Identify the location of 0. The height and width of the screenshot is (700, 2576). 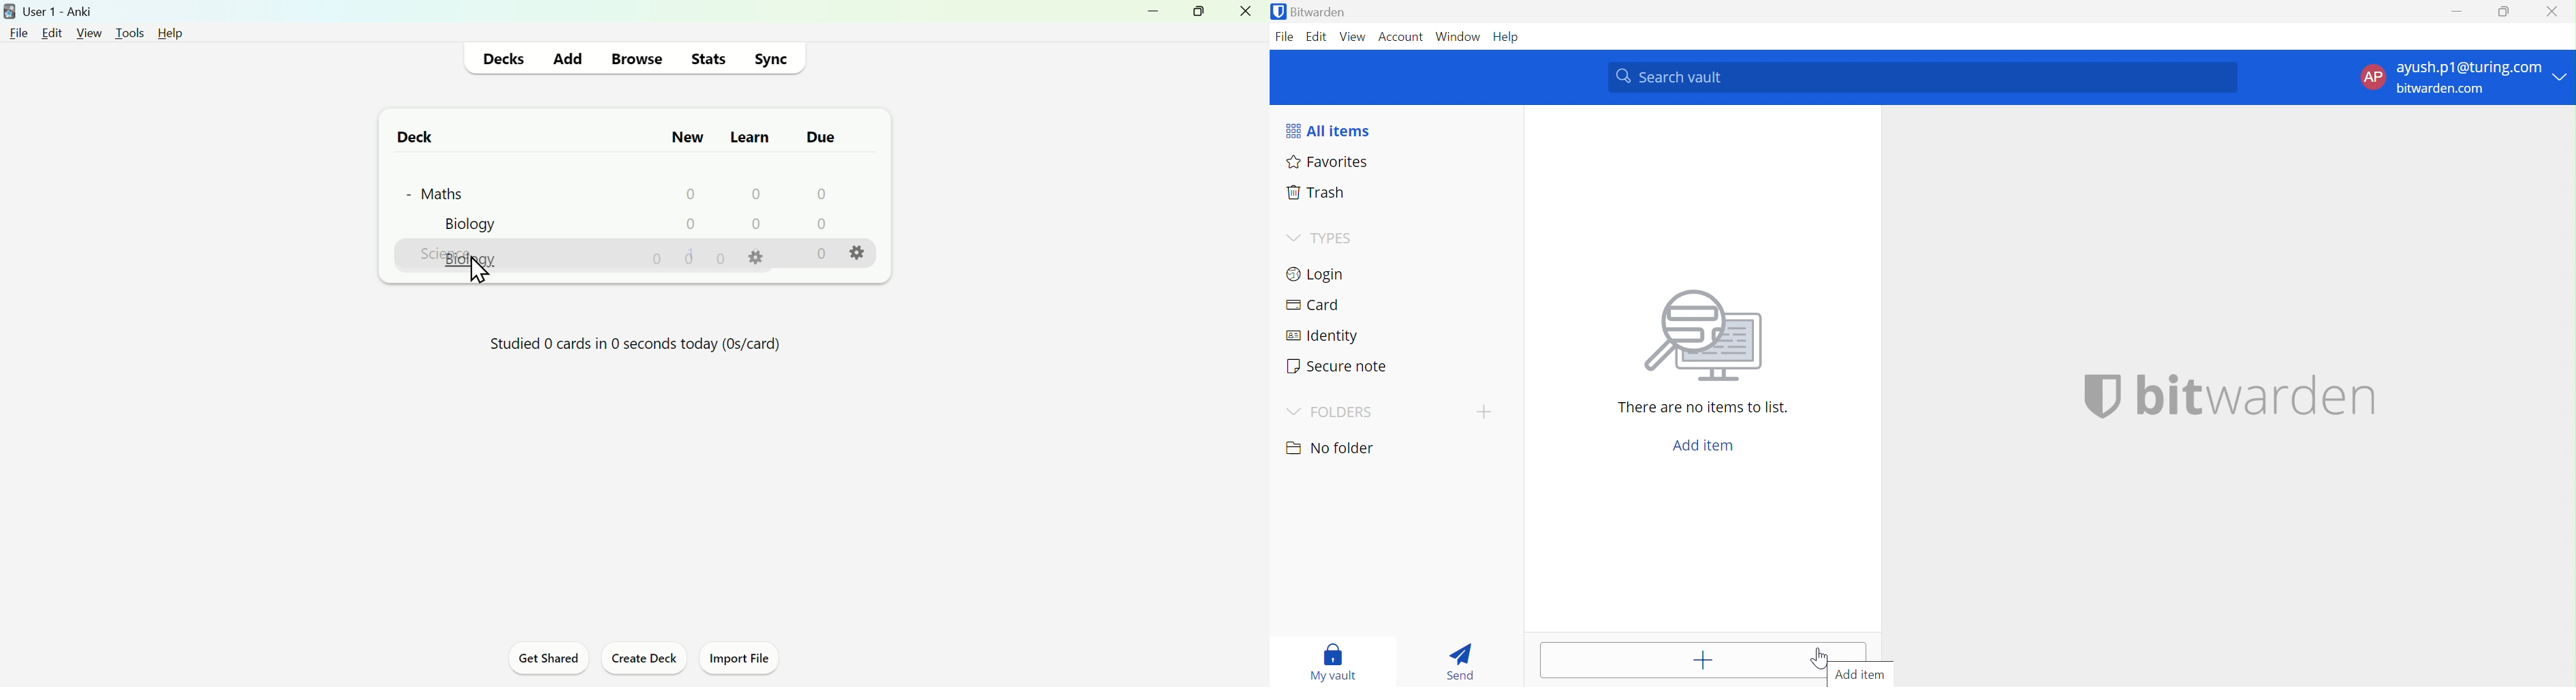
(659, 259).